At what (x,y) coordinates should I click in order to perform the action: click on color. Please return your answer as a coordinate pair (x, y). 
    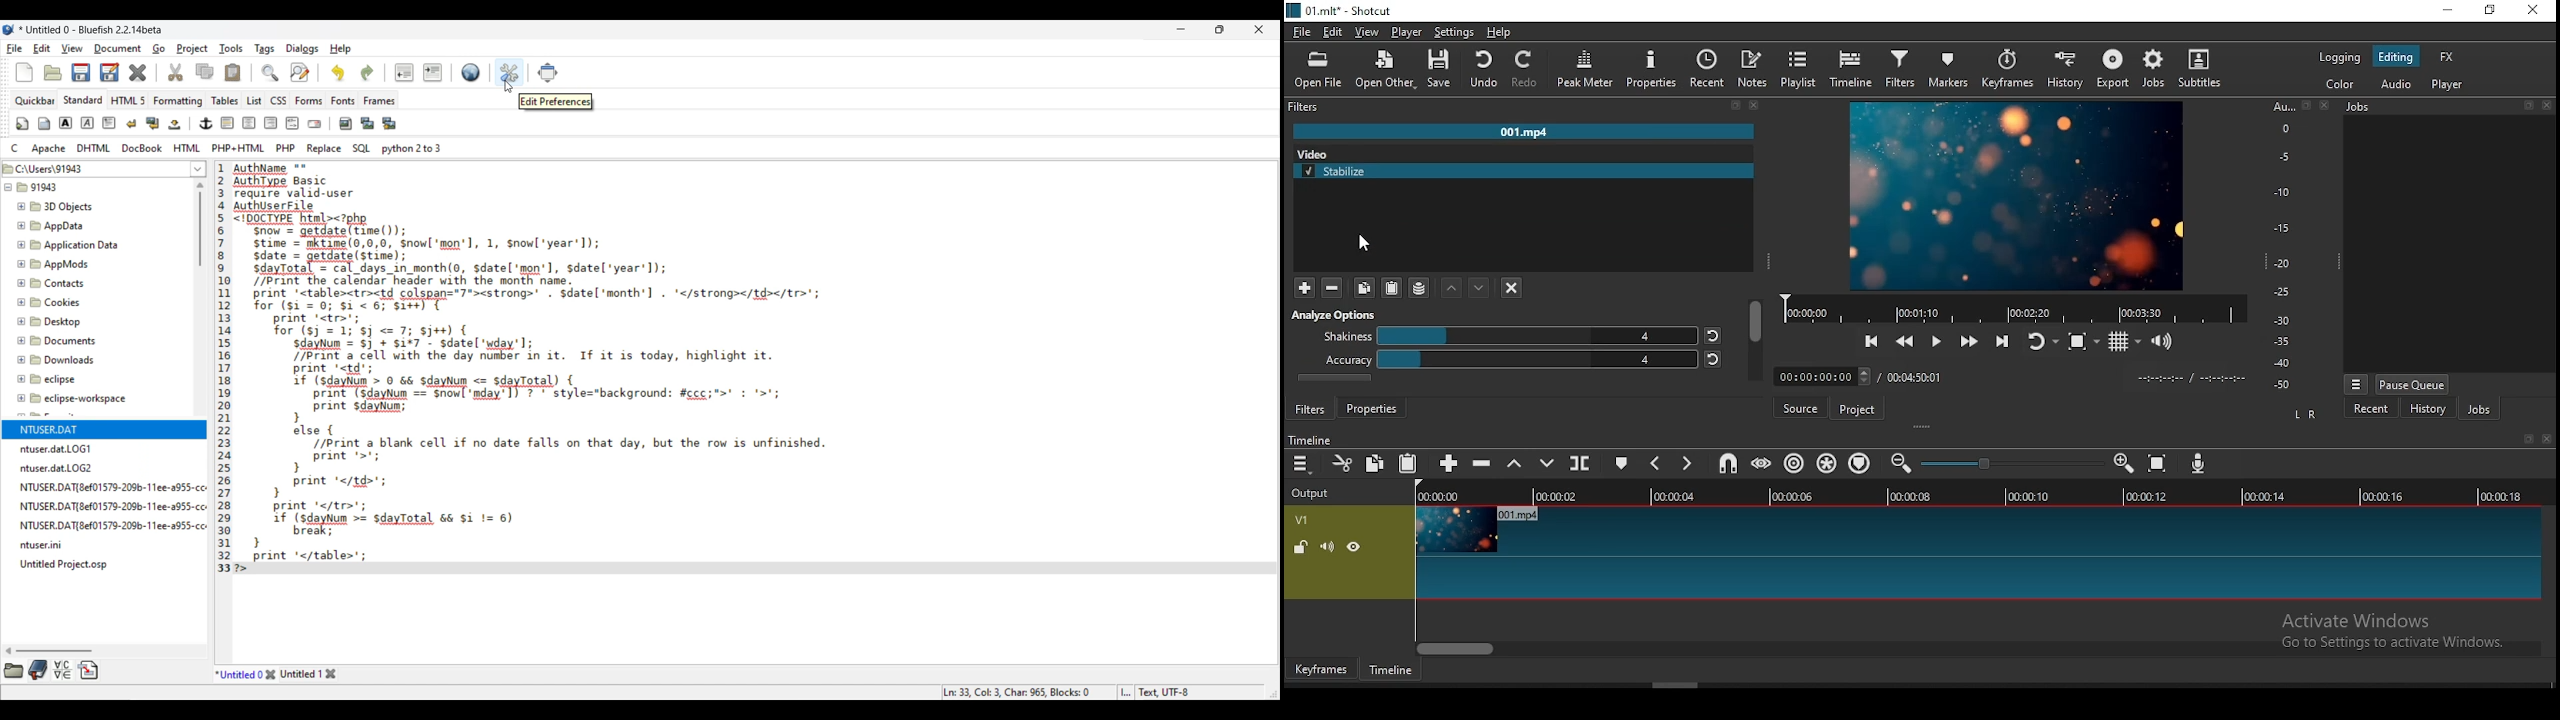
    Looking at the image, I should click on (2339, 82).